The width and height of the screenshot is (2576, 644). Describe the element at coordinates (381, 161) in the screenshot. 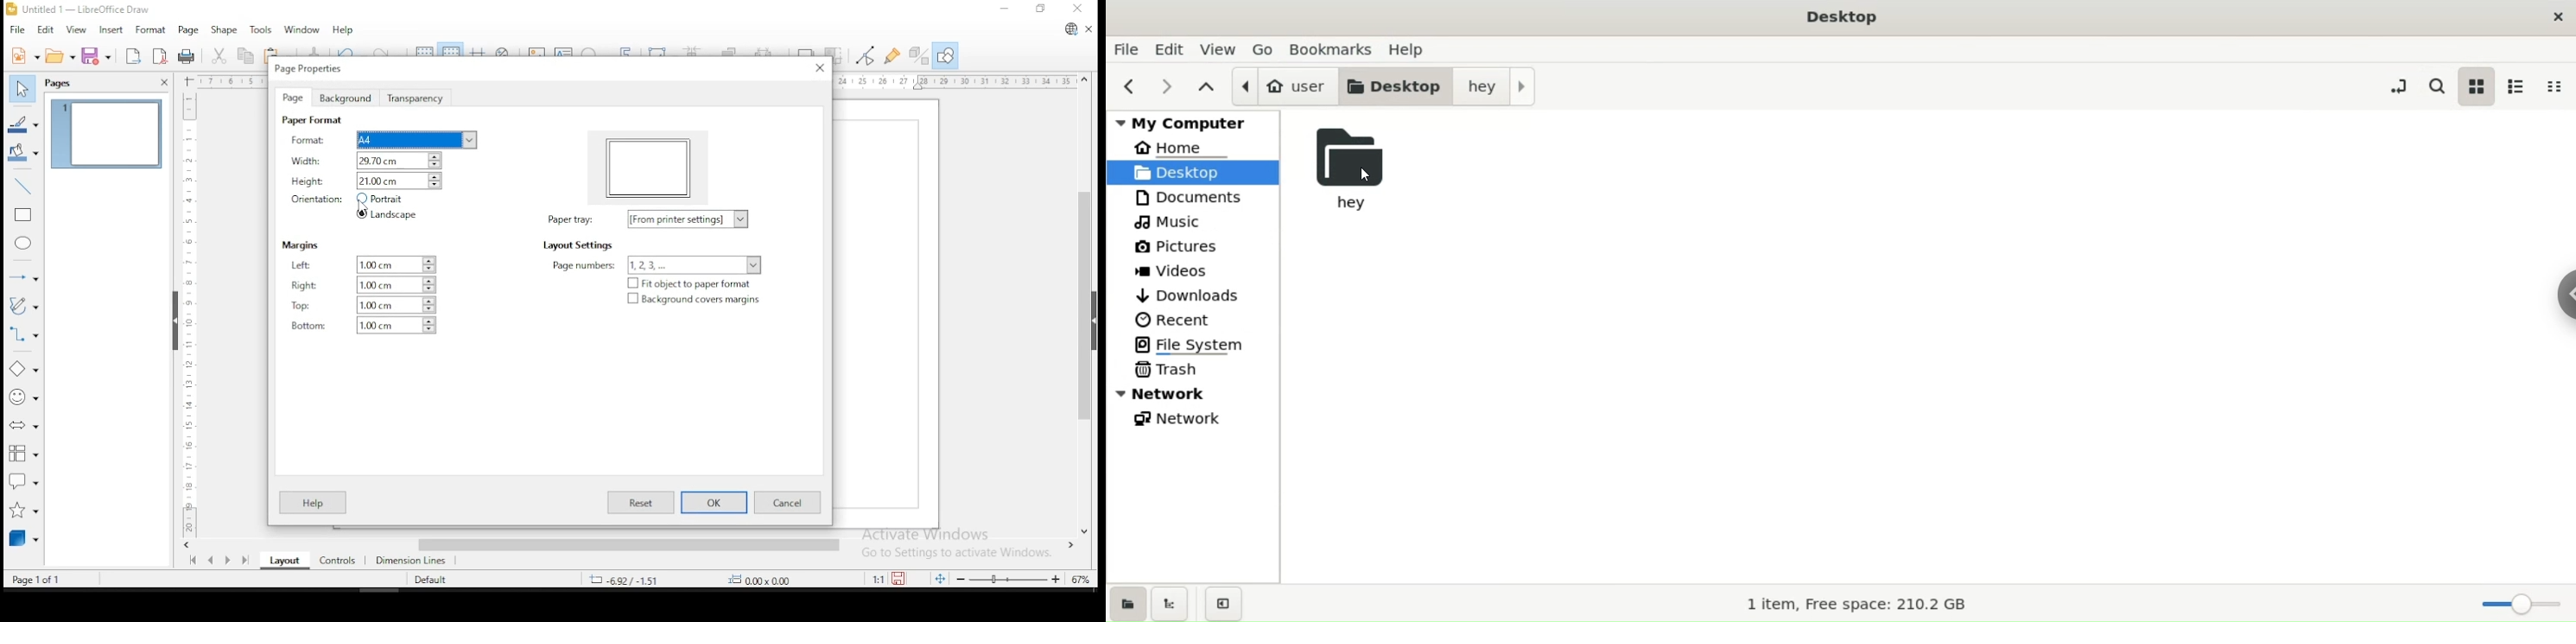

I see `width` at that location.